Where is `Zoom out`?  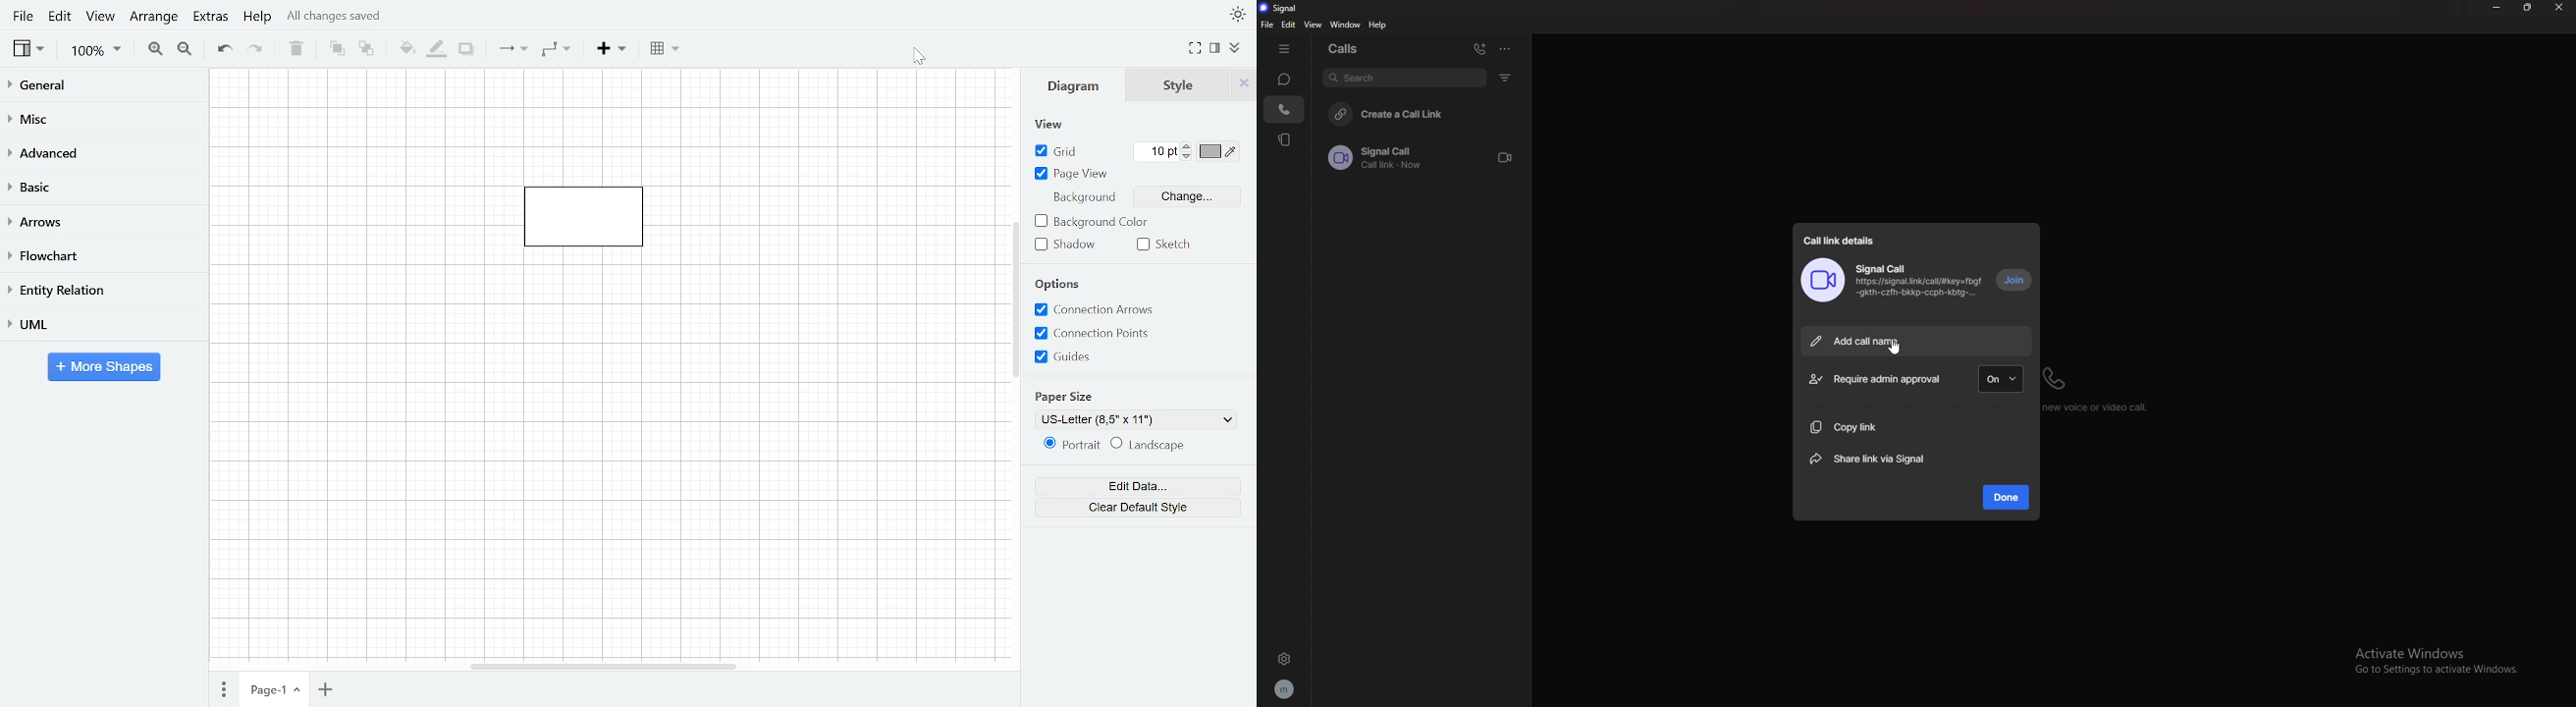
Zoom out is located at coordinates (186, 50).